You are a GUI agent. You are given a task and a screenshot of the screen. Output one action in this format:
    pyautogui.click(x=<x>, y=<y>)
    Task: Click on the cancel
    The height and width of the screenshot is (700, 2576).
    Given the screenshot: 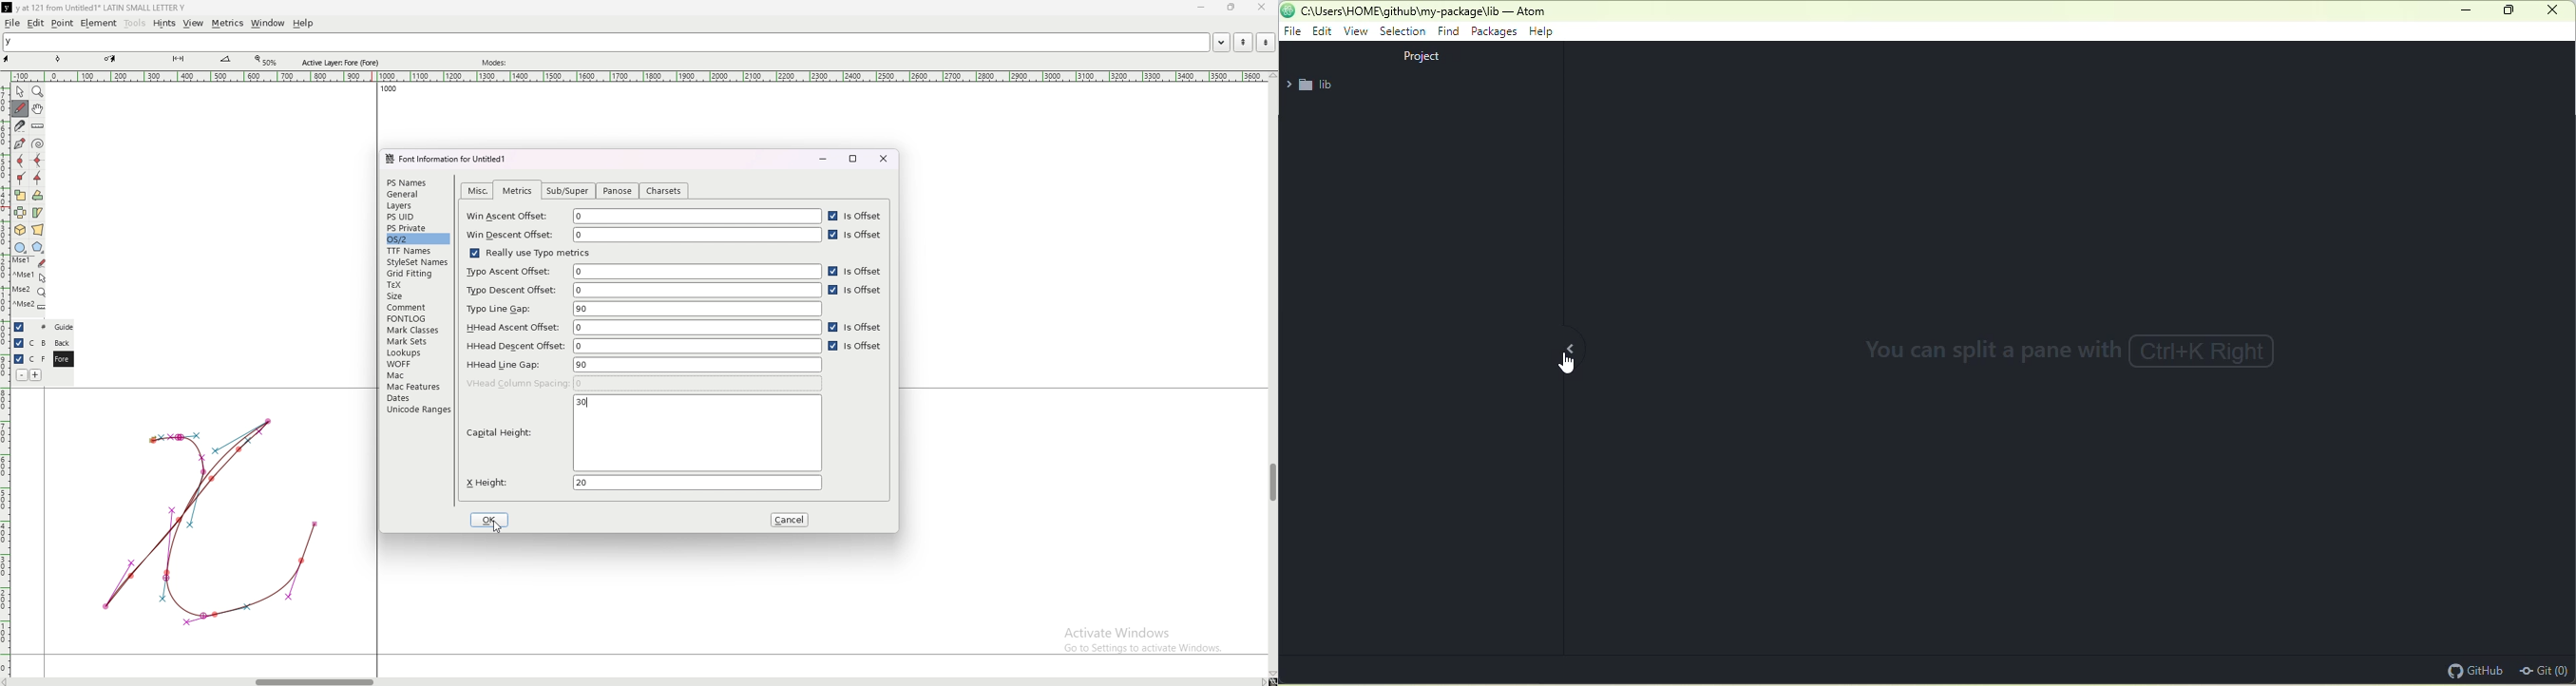 What is the action you would take?
    pyautogui.click(x=792, y=520)
    